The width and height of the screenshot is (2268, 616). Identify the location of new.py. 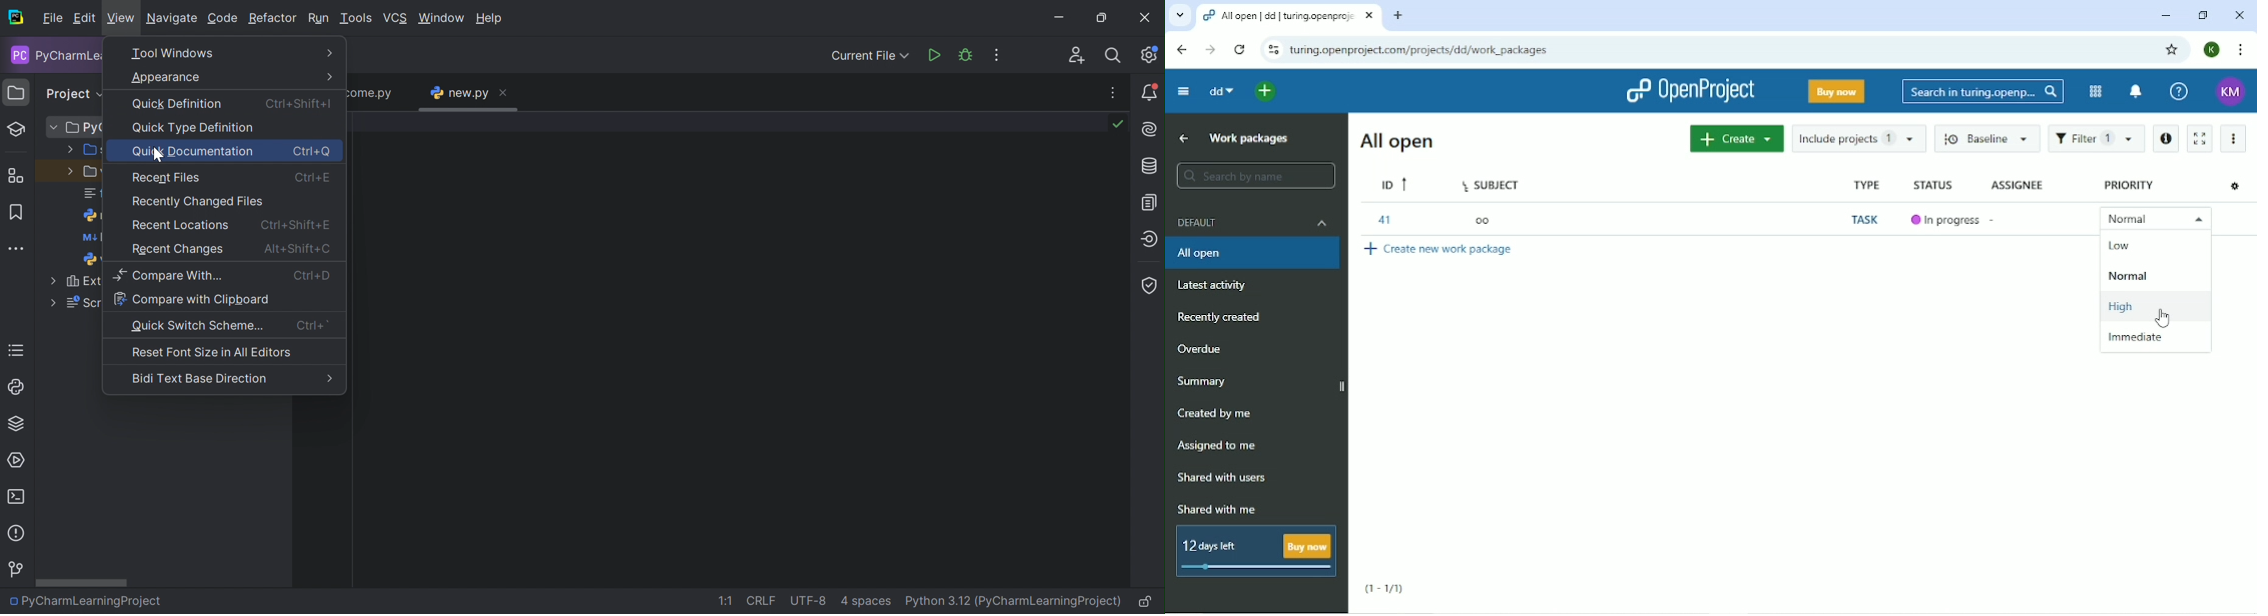
(90, 216).